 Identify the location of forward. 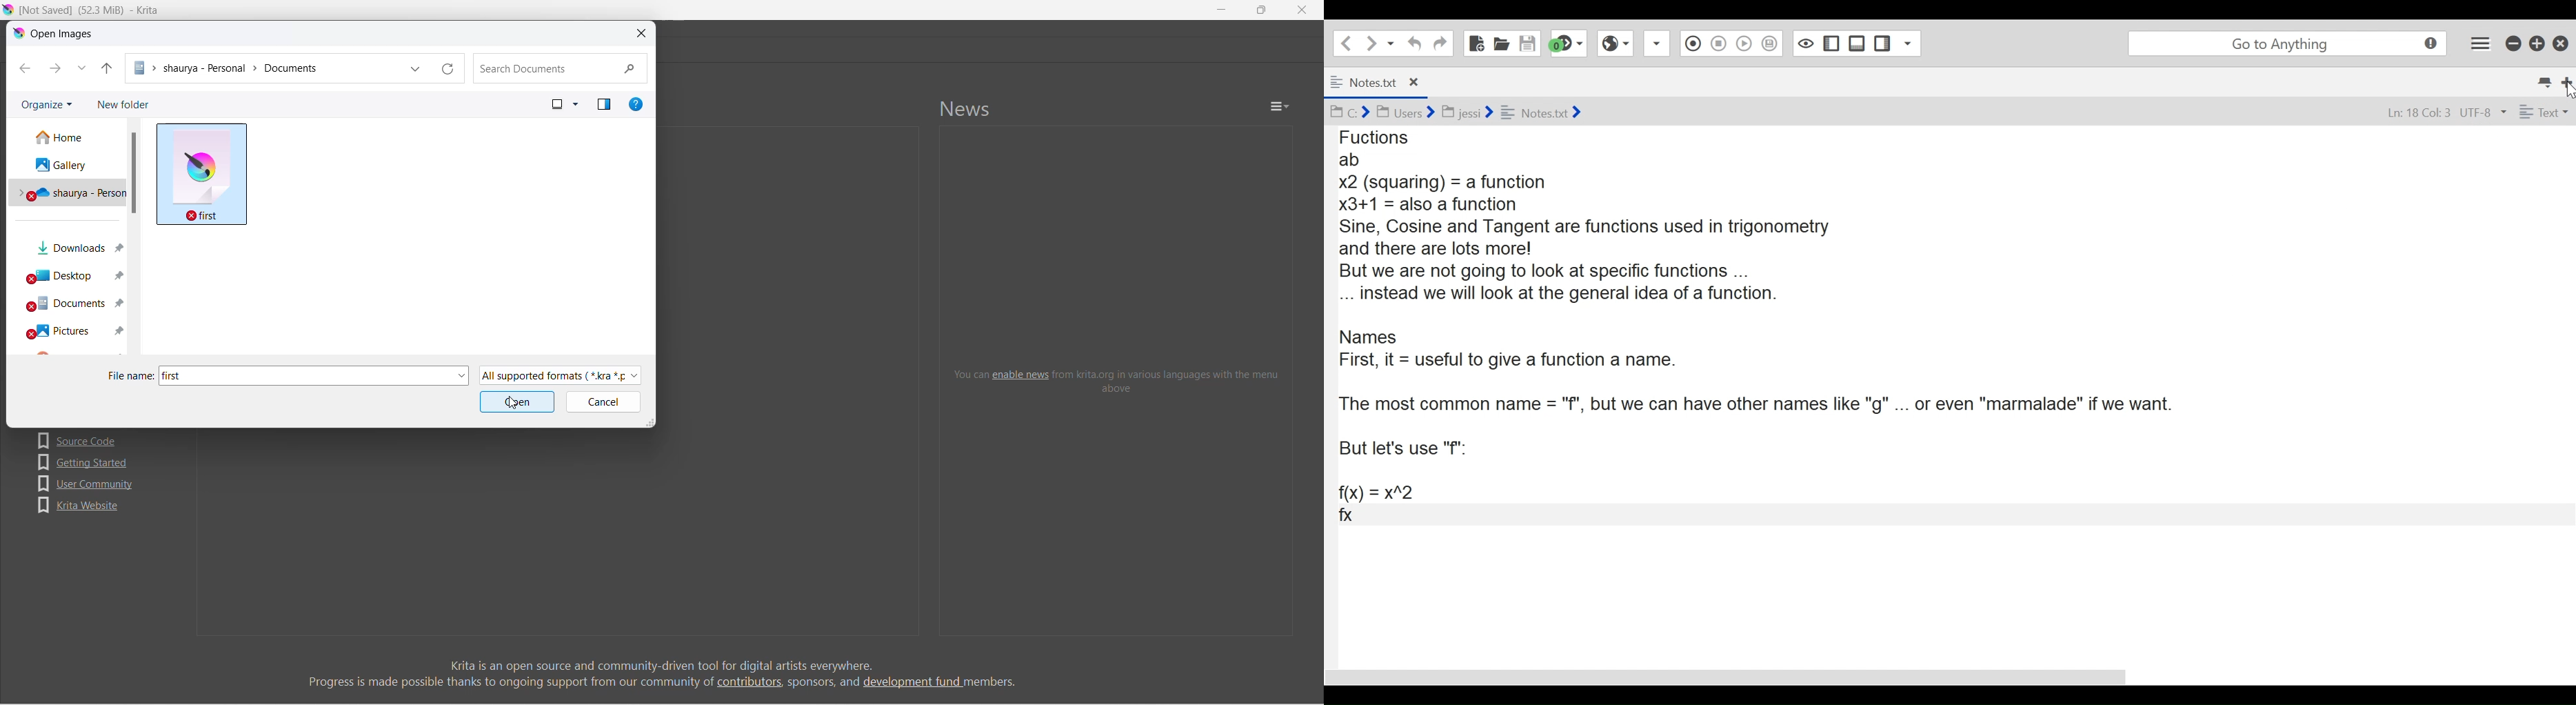
(55, 68).